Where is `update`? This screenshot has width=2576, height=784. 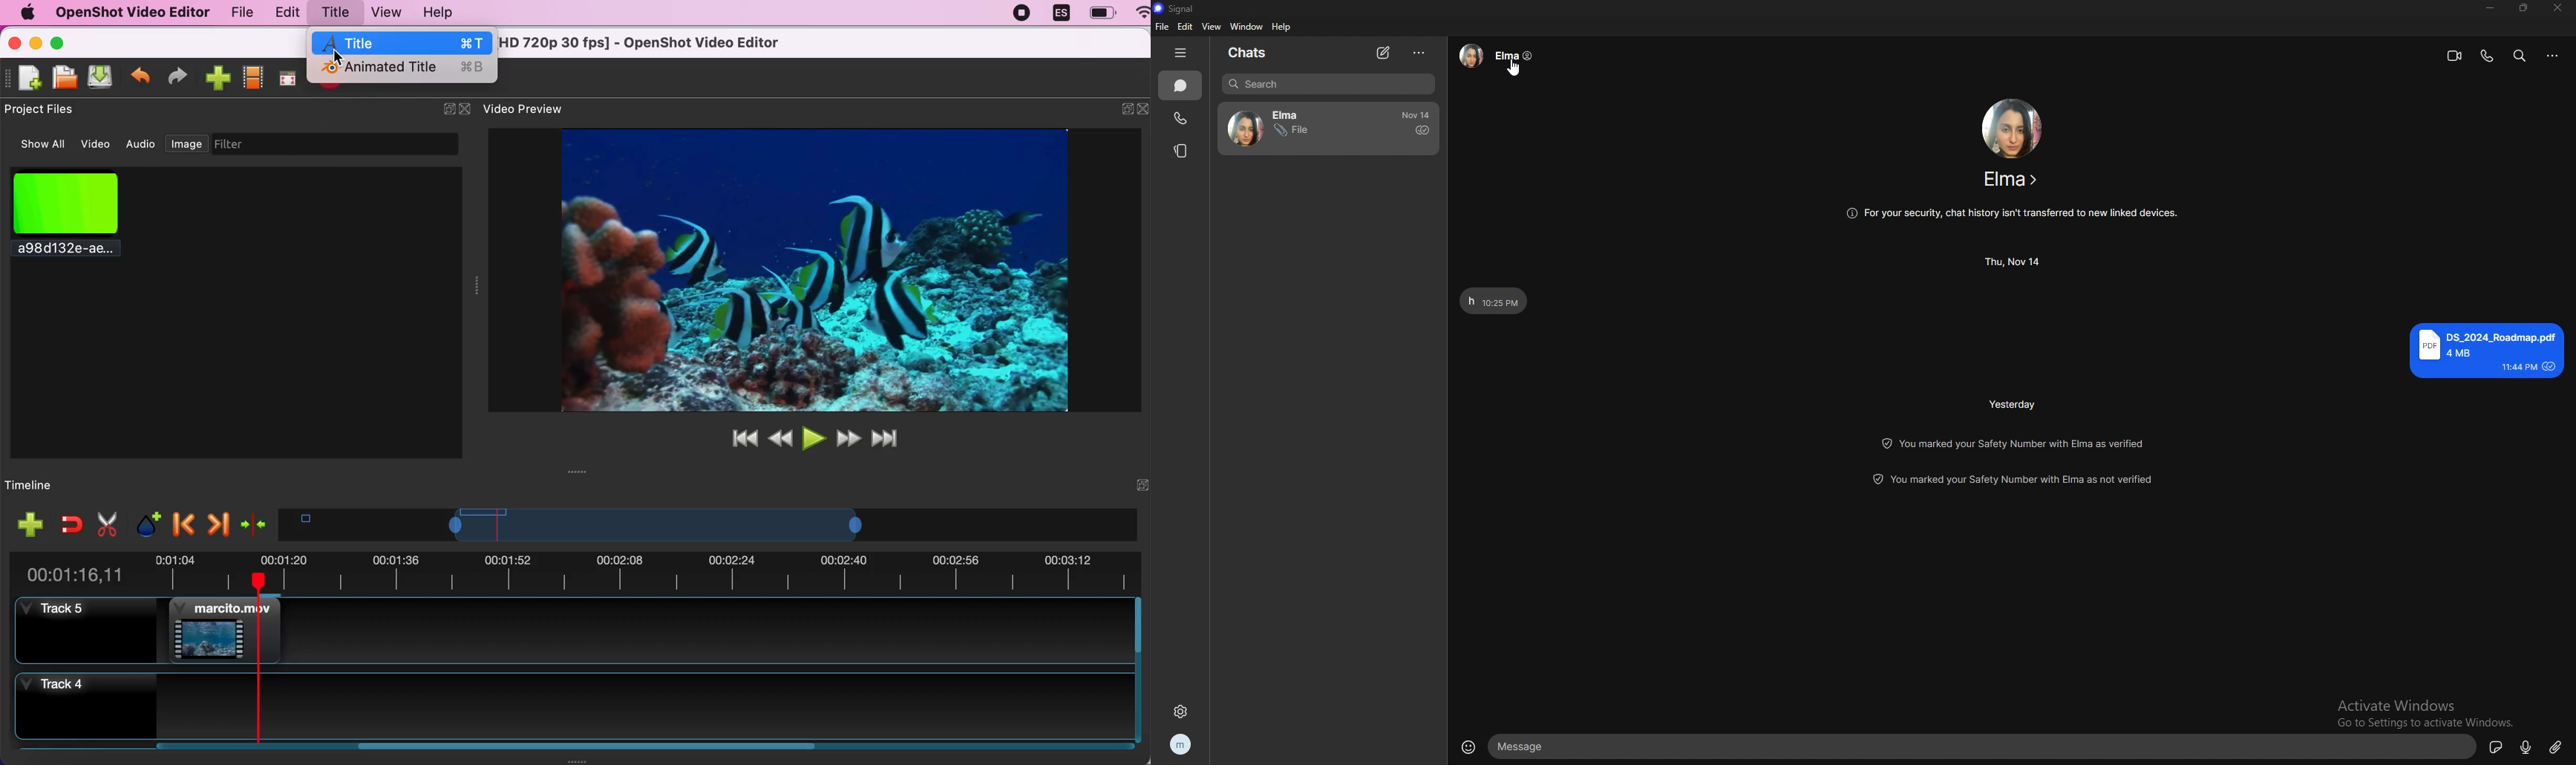
update is located at coordinates (2016, 482).